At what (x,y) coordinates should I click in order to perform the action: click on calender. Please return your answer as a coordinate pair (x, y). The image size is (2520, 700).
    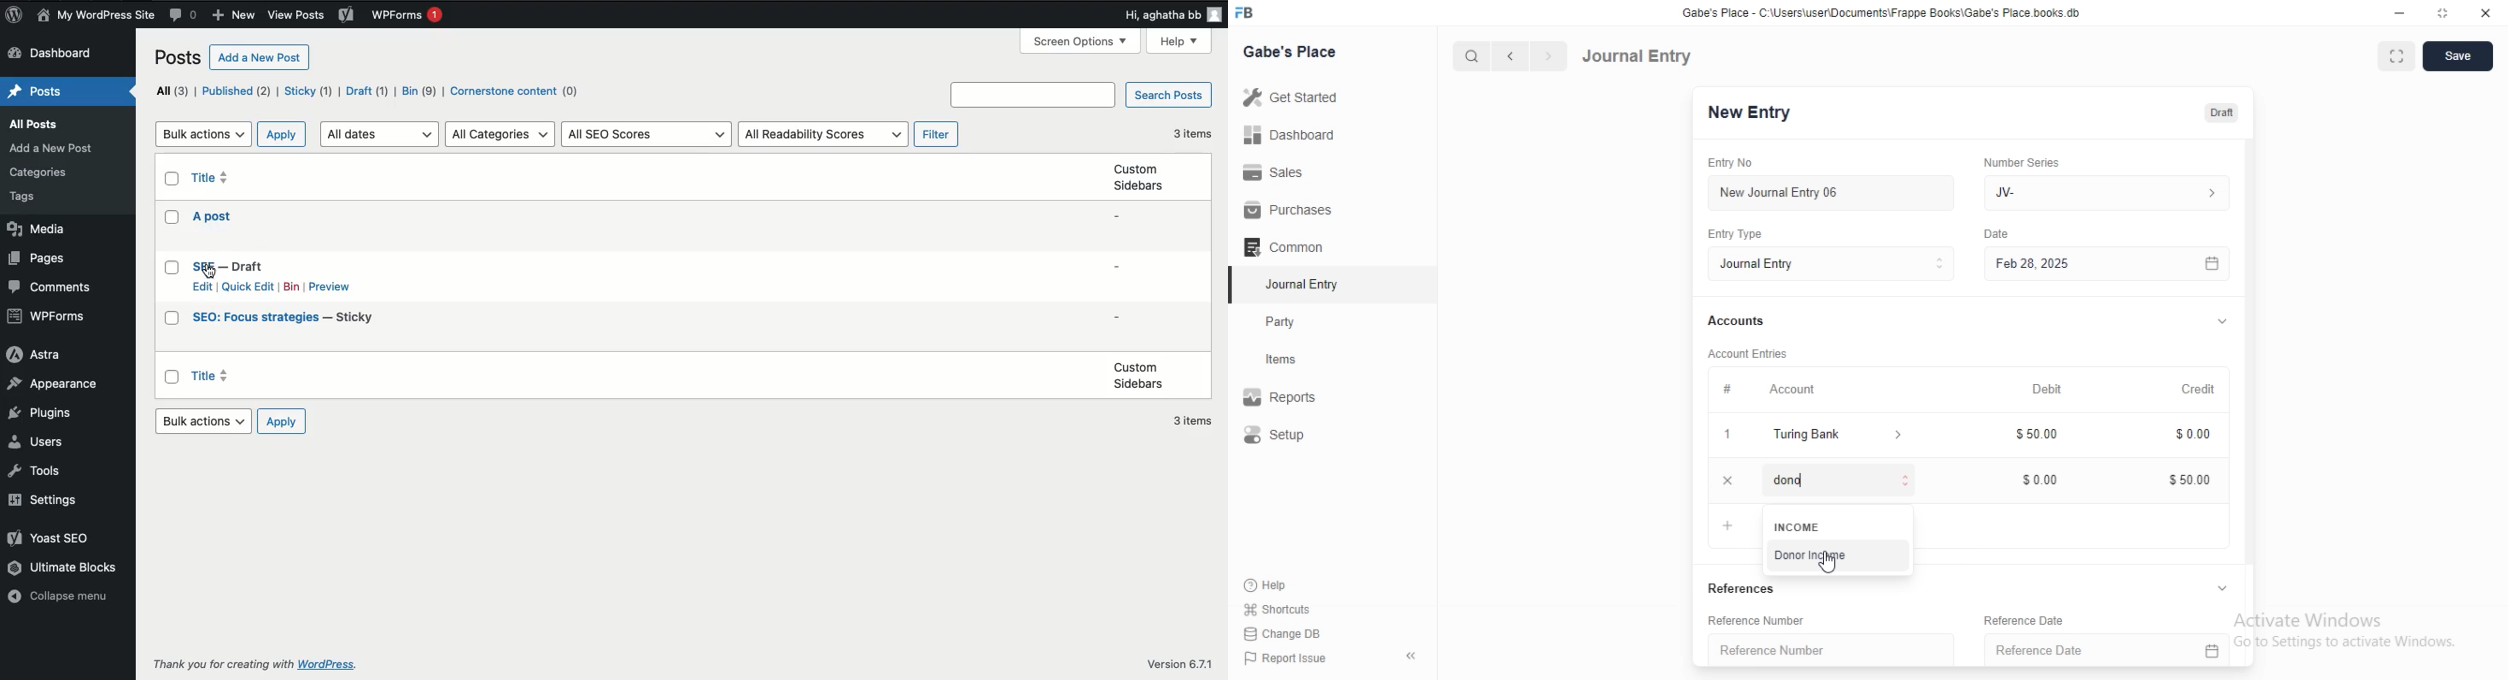
    Looking at the image, I should click on (2212, 263).